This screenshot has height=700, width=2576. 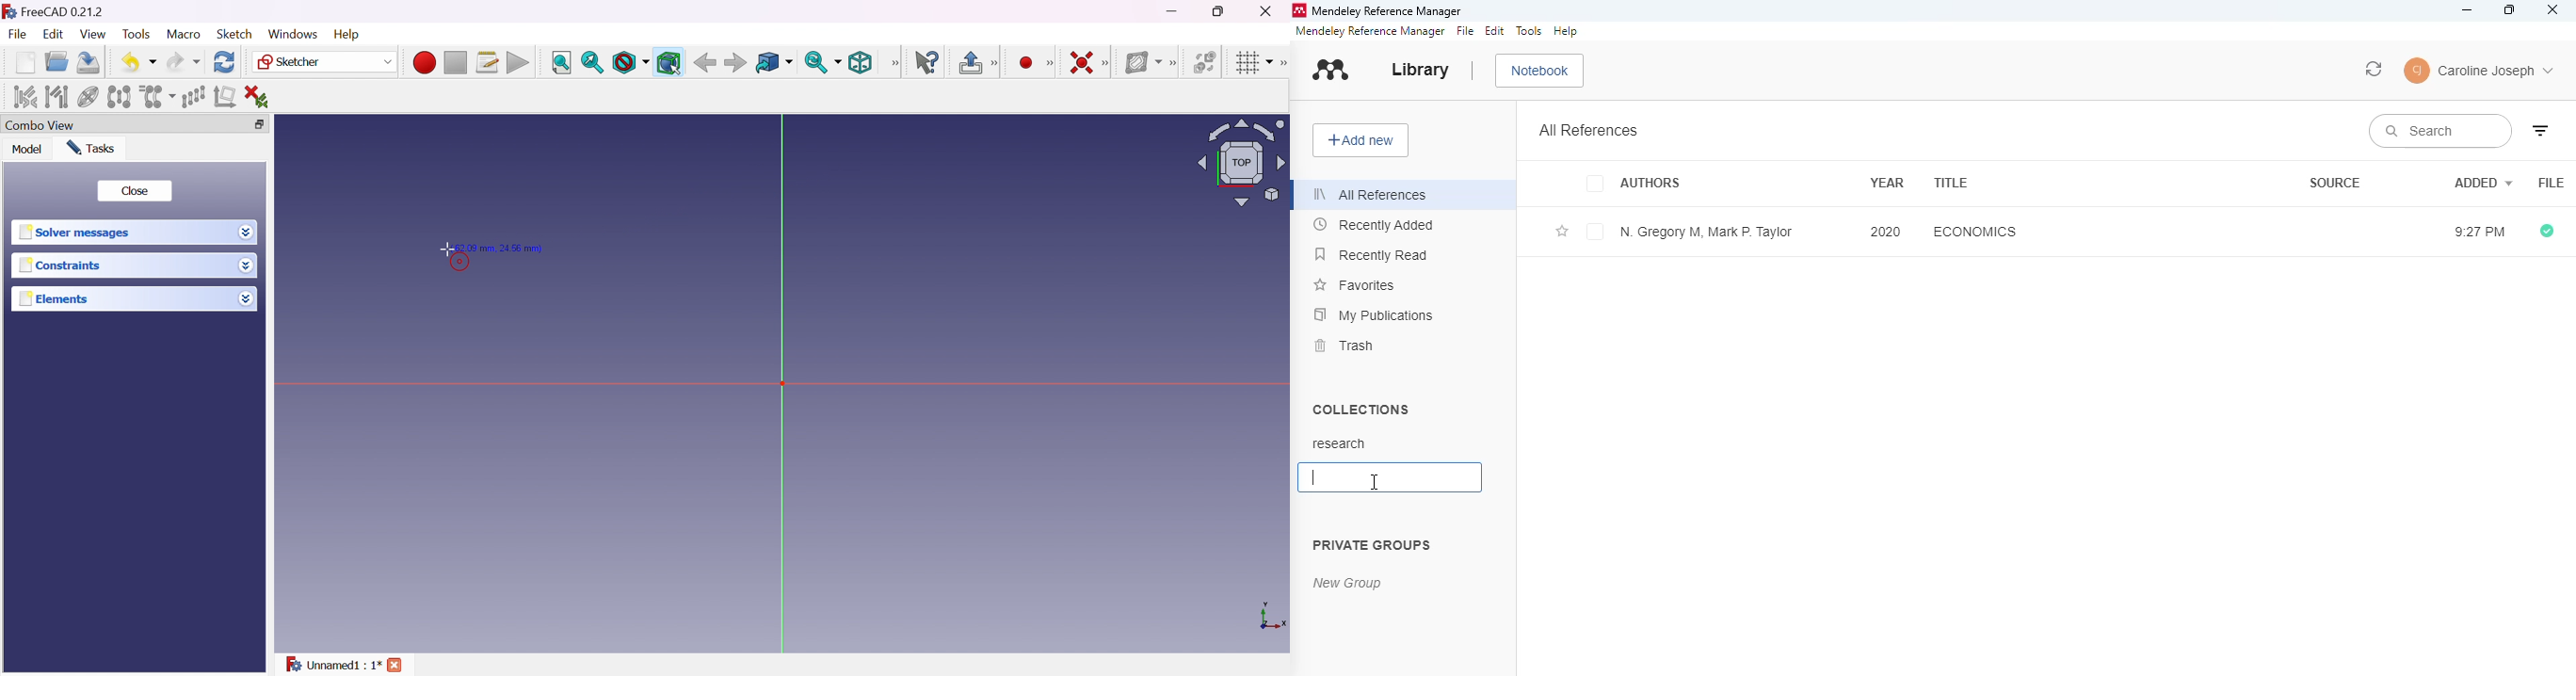 I want to click on mendeley reference manager, so click(x=1371, y=31).